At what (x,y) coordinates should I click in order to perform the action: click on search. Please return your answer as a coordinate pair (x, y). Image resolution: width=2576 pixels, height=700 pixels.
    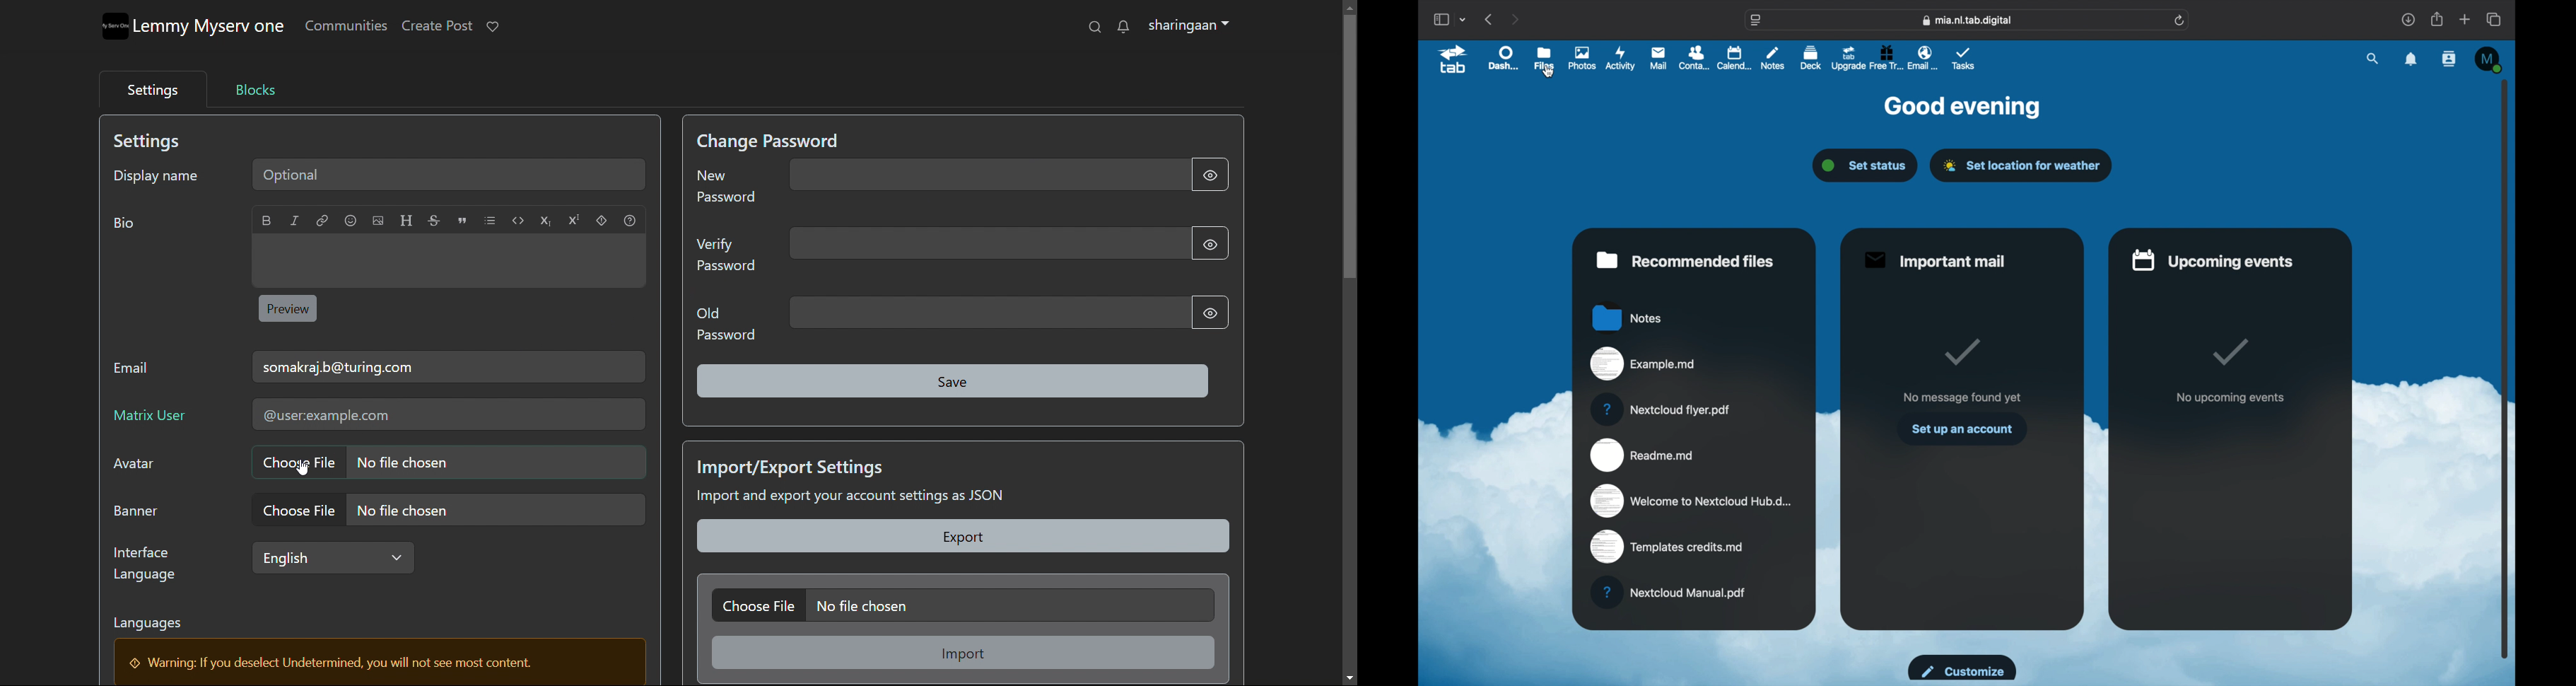
    Looking at the image, I should click on (2374, 60).